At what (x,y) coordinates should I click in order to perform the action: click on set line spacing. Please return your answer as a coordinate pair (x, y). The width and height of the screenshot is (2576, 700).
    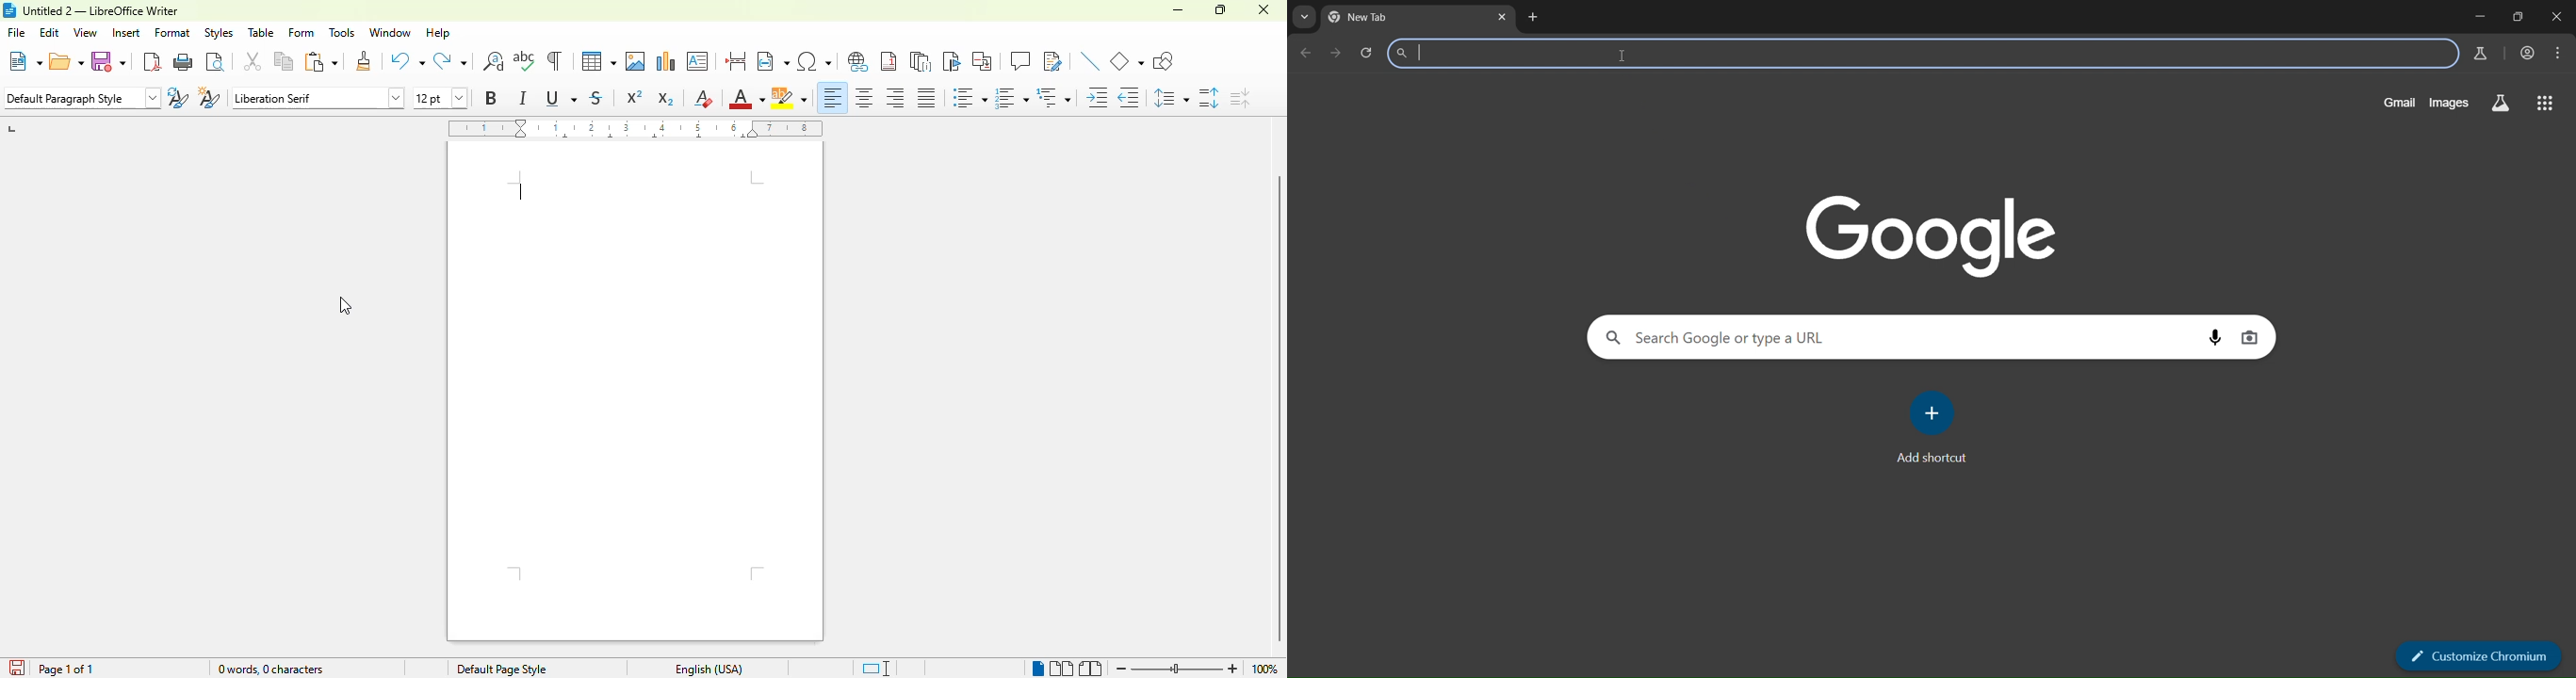
    Looking at the image, I should click on (1171, 97).